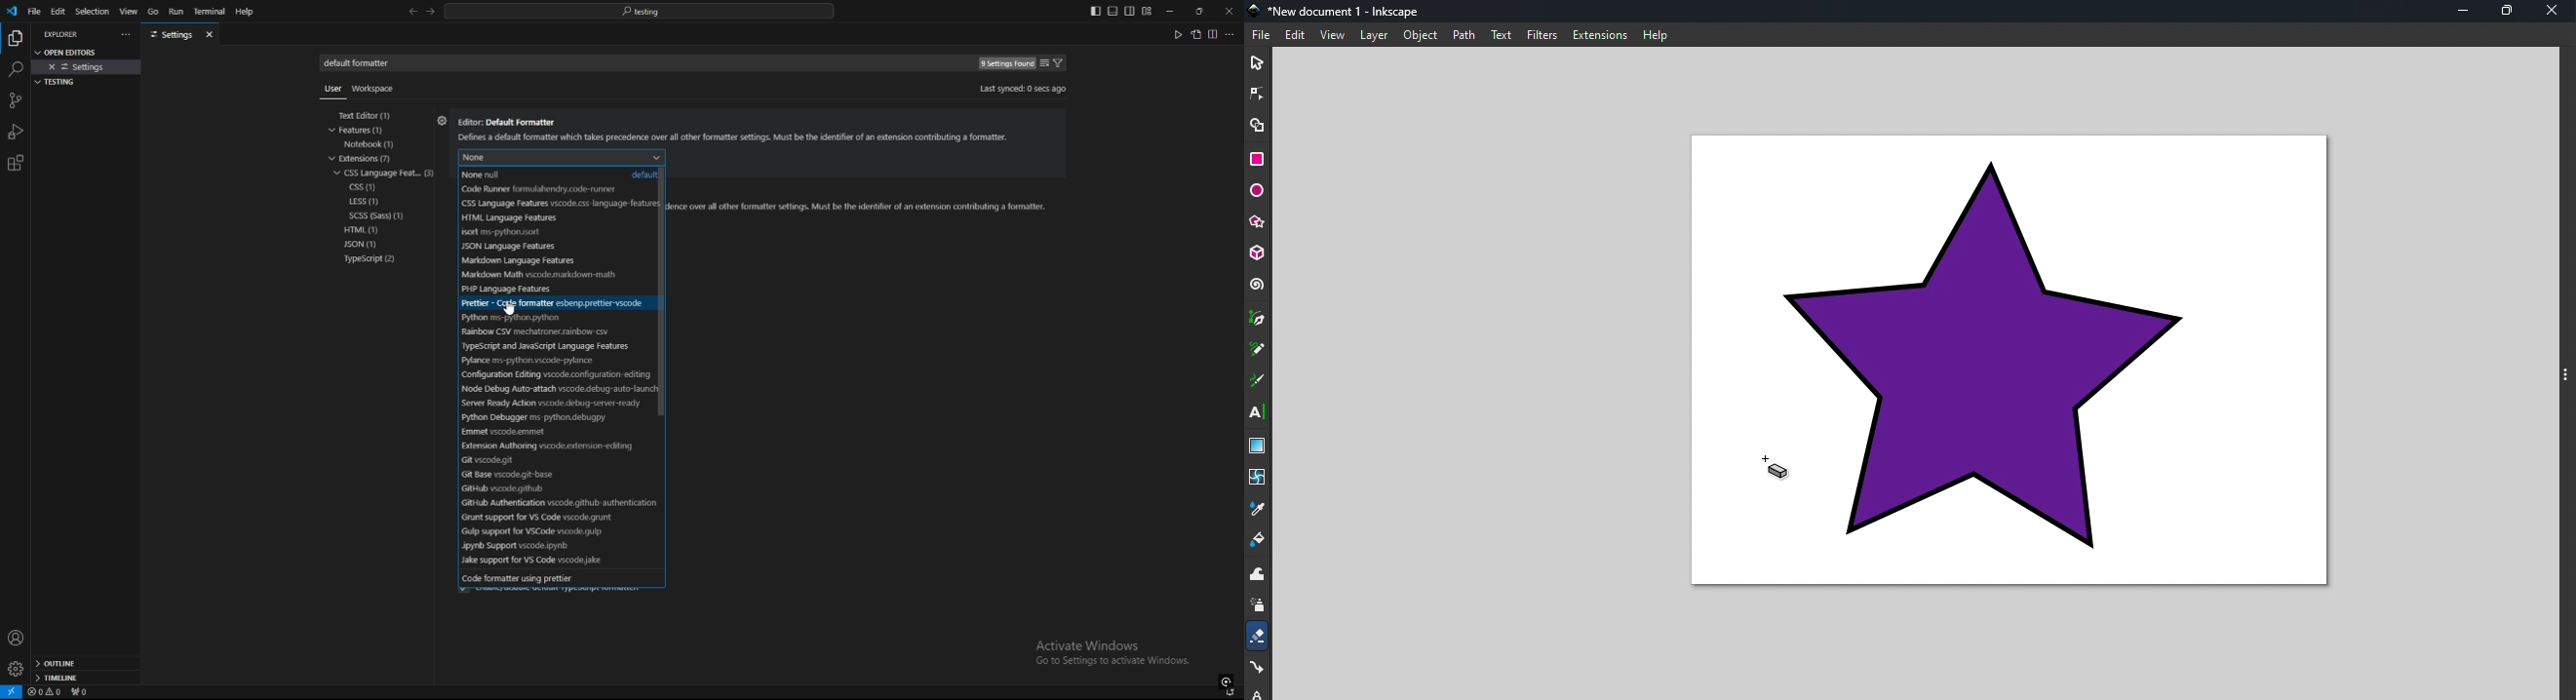 This screenshot has height=700, width=2576. What do you see at coordinates (1044, 63) in the screenshot?
I see `change settings ` at bounding box center [1044, 63].